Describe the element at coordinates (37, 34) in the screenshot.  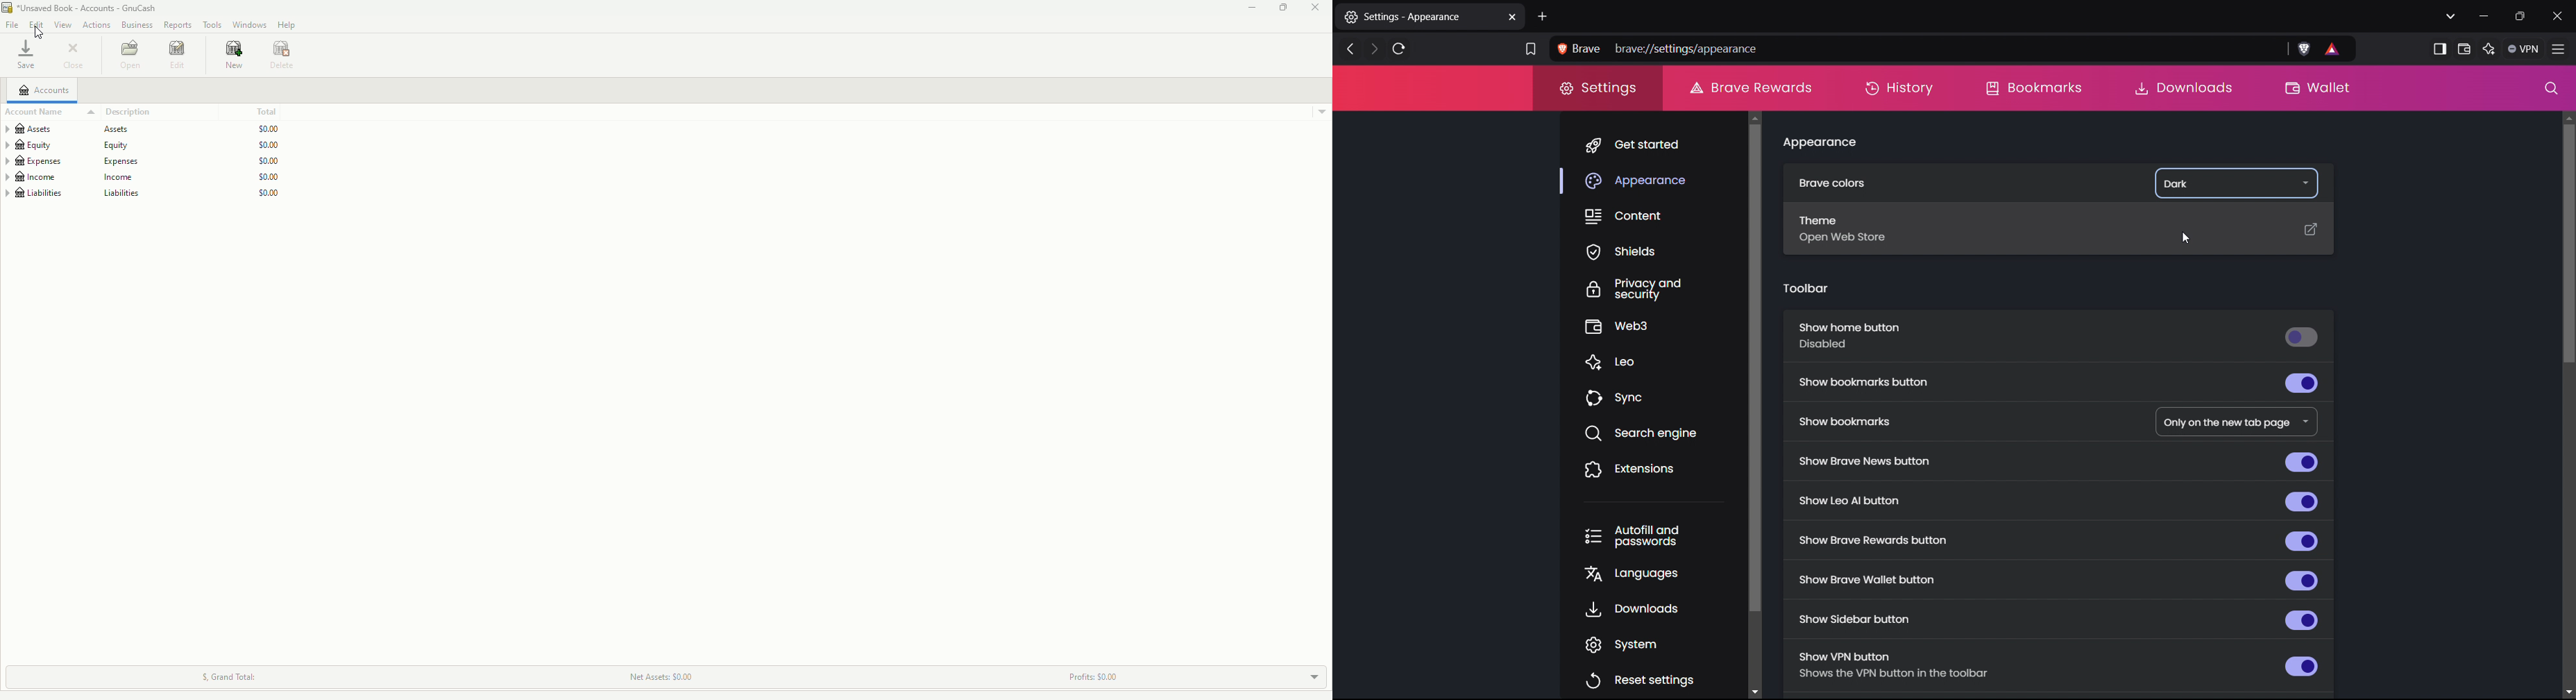
I see `cursor` at that location.